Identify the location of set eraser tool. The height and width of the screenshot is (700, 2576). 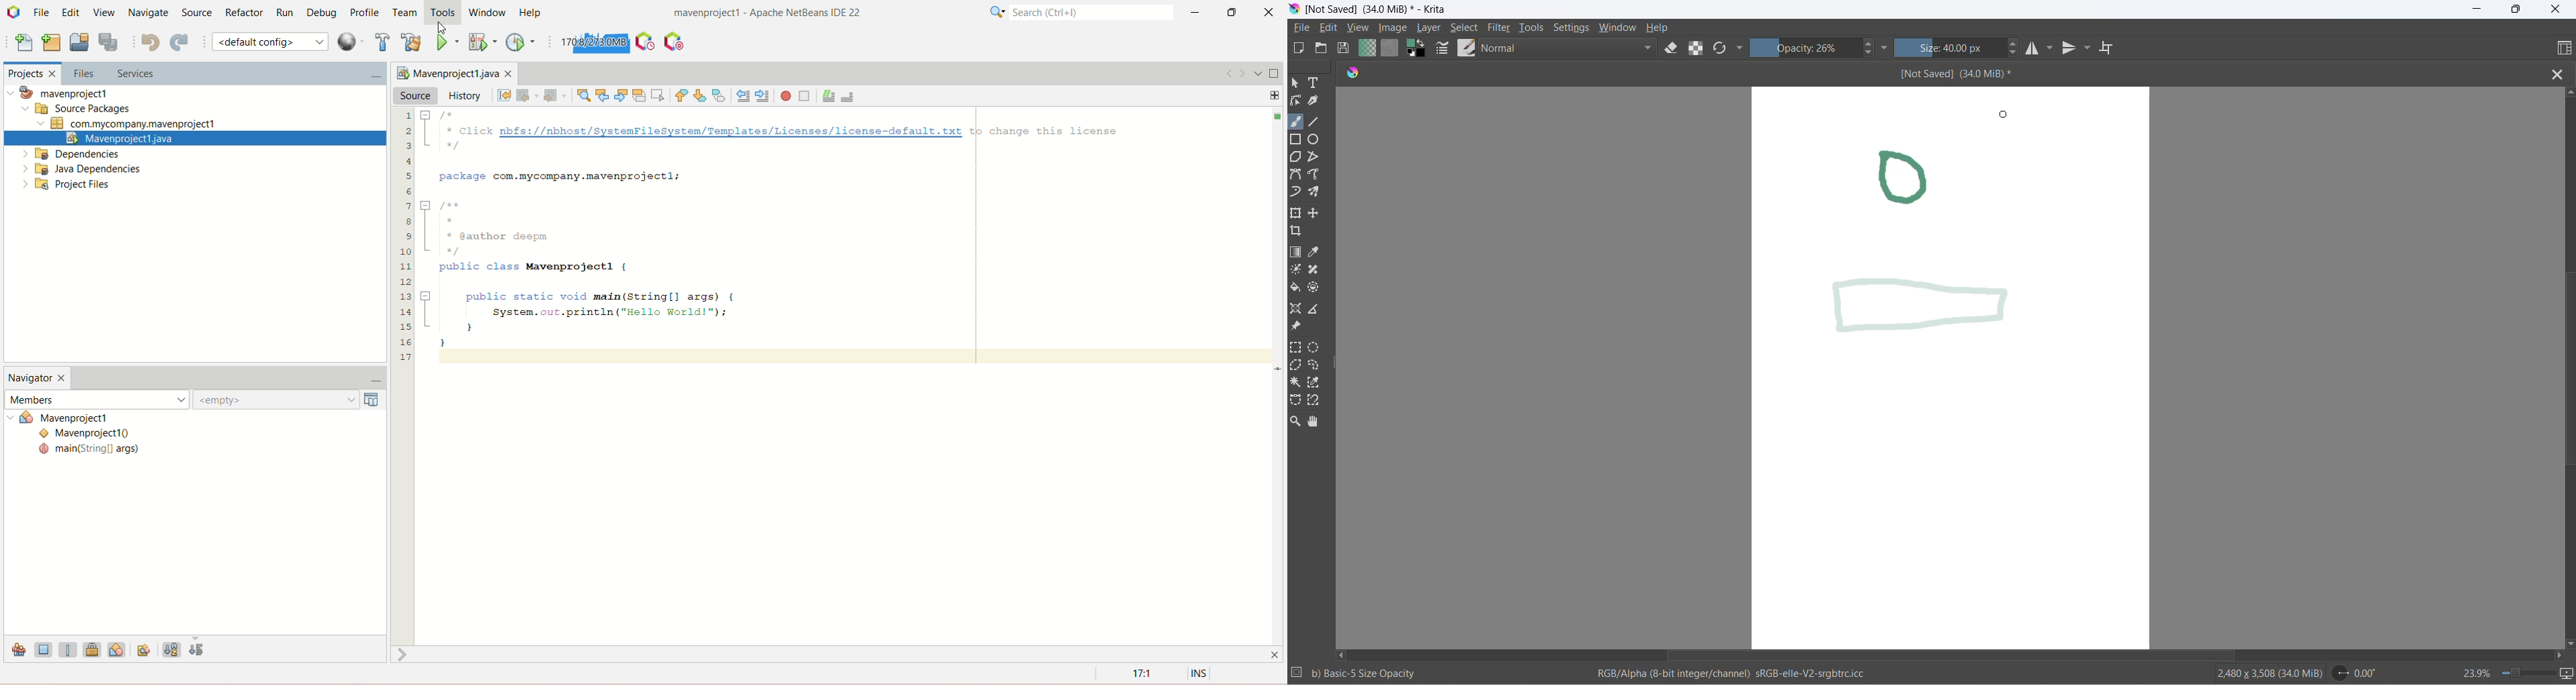
(1672, 48).